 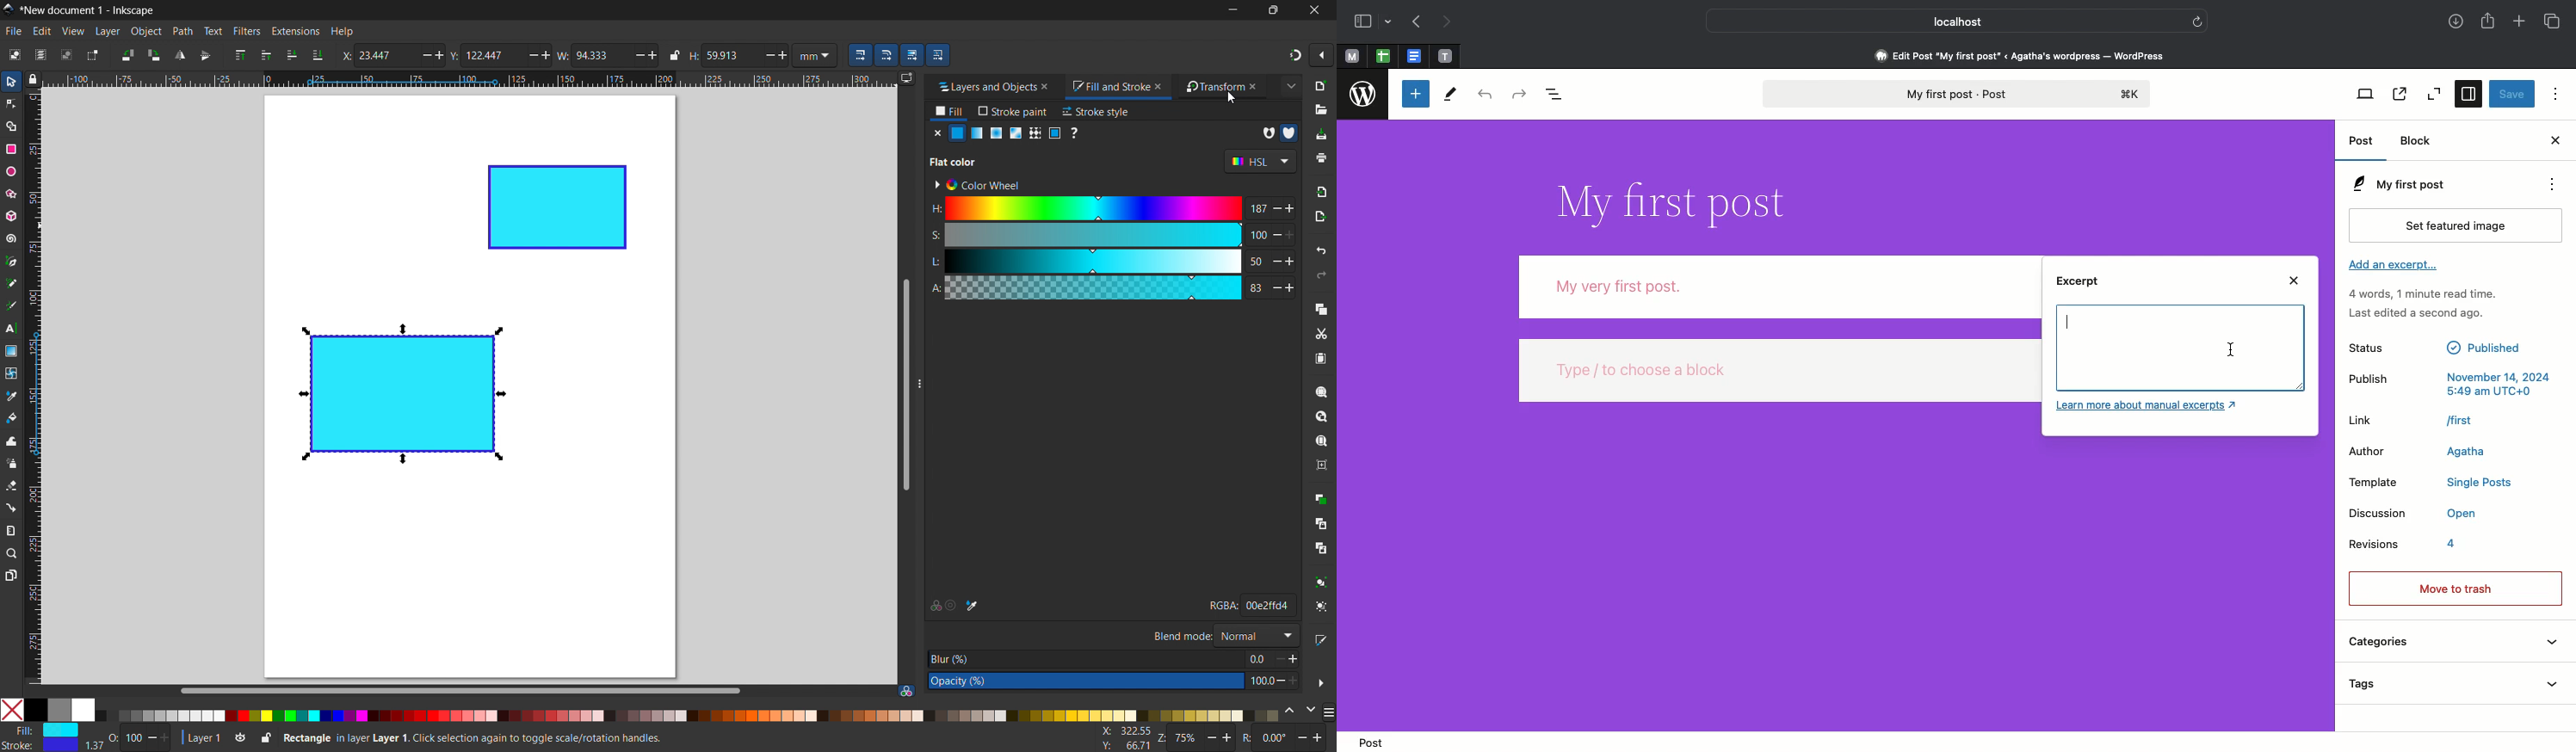 What do you see at coordinates (2412, 515) in the screenshot?
I see `Discussion` at bounding box center [2412, 515].